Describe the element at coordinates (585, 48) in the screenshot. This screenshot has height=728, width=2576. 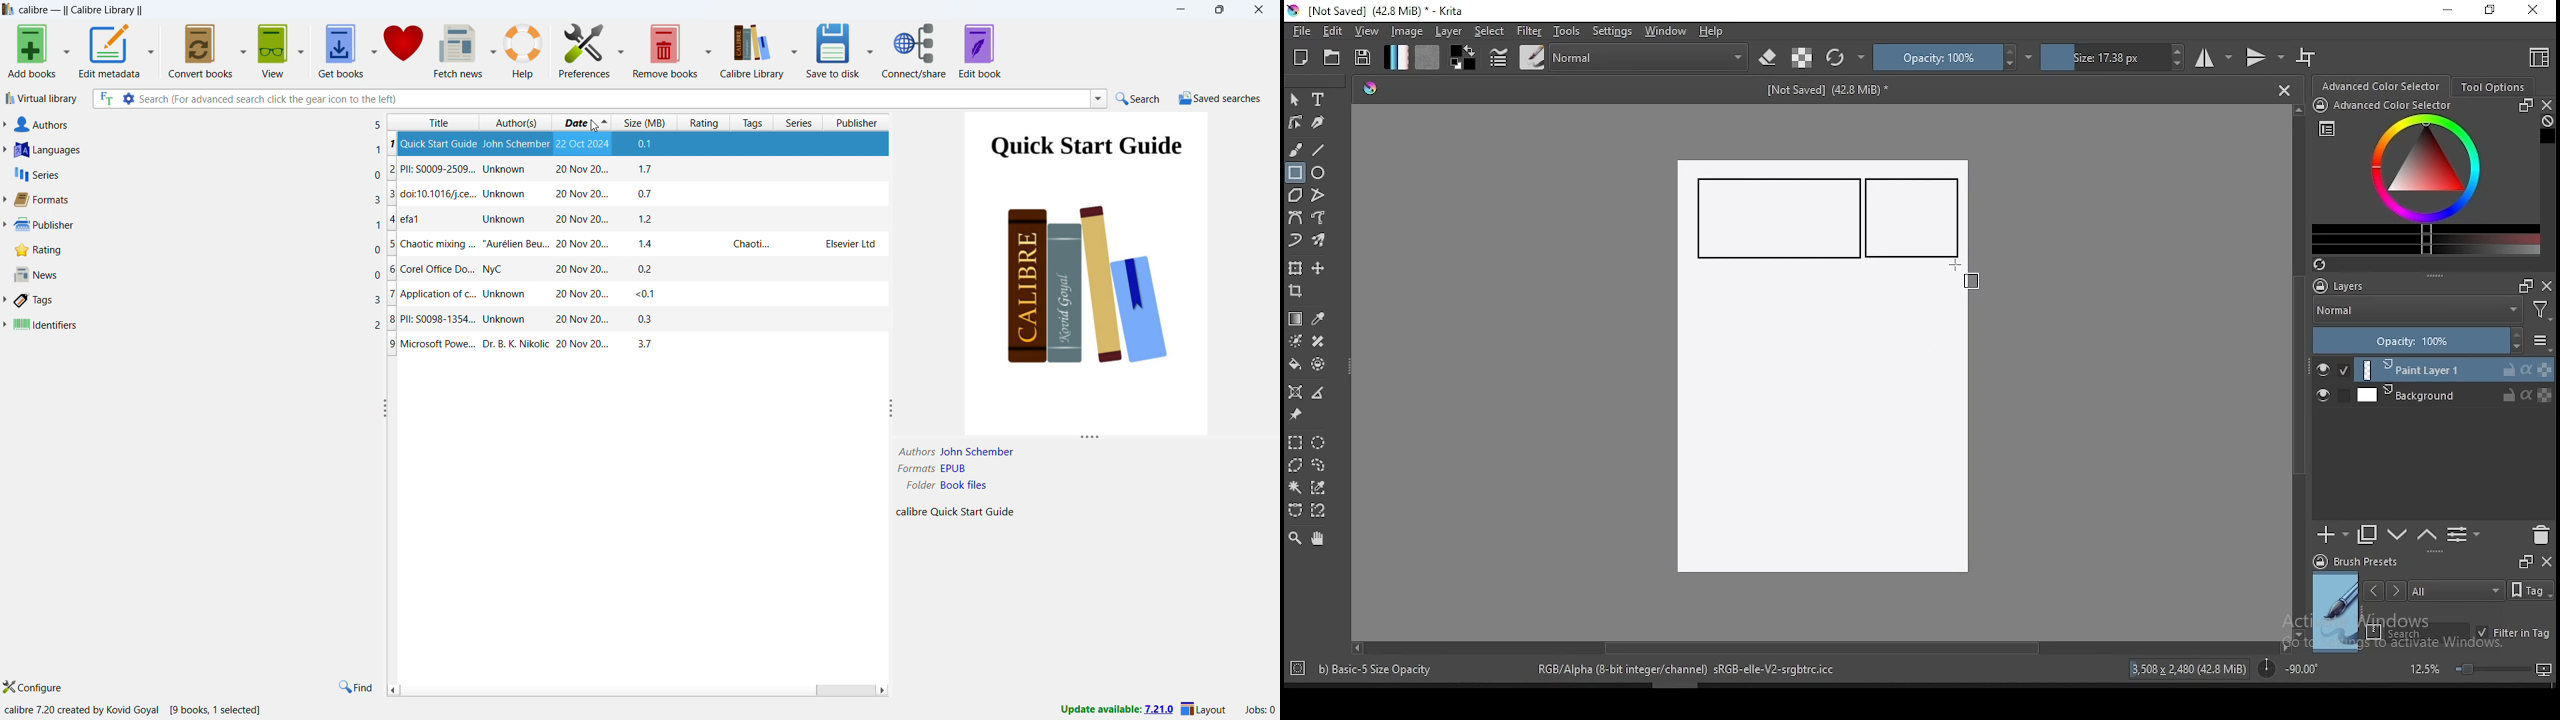
I see `preference` at that location.